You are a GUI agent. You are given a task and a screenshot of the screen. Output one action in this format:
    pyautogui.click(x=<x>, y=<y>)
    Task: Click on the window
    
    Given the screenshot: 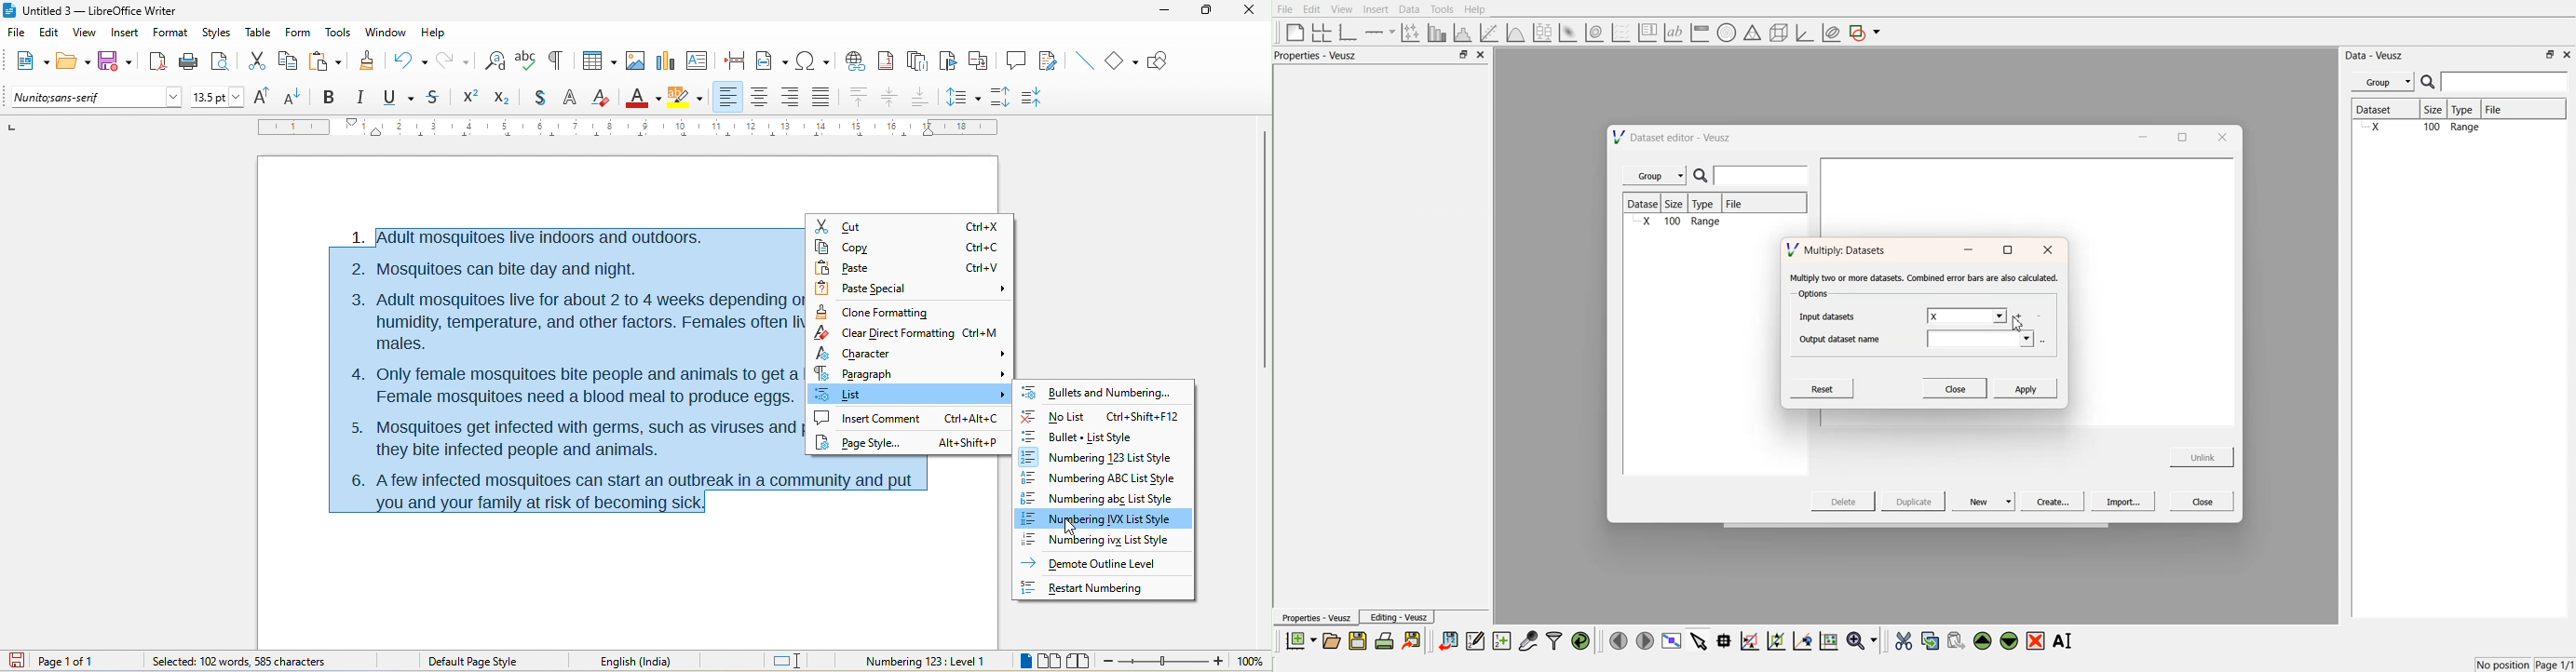 What is the action you would take?
    pyautogui.click(x=385, y=34)
    